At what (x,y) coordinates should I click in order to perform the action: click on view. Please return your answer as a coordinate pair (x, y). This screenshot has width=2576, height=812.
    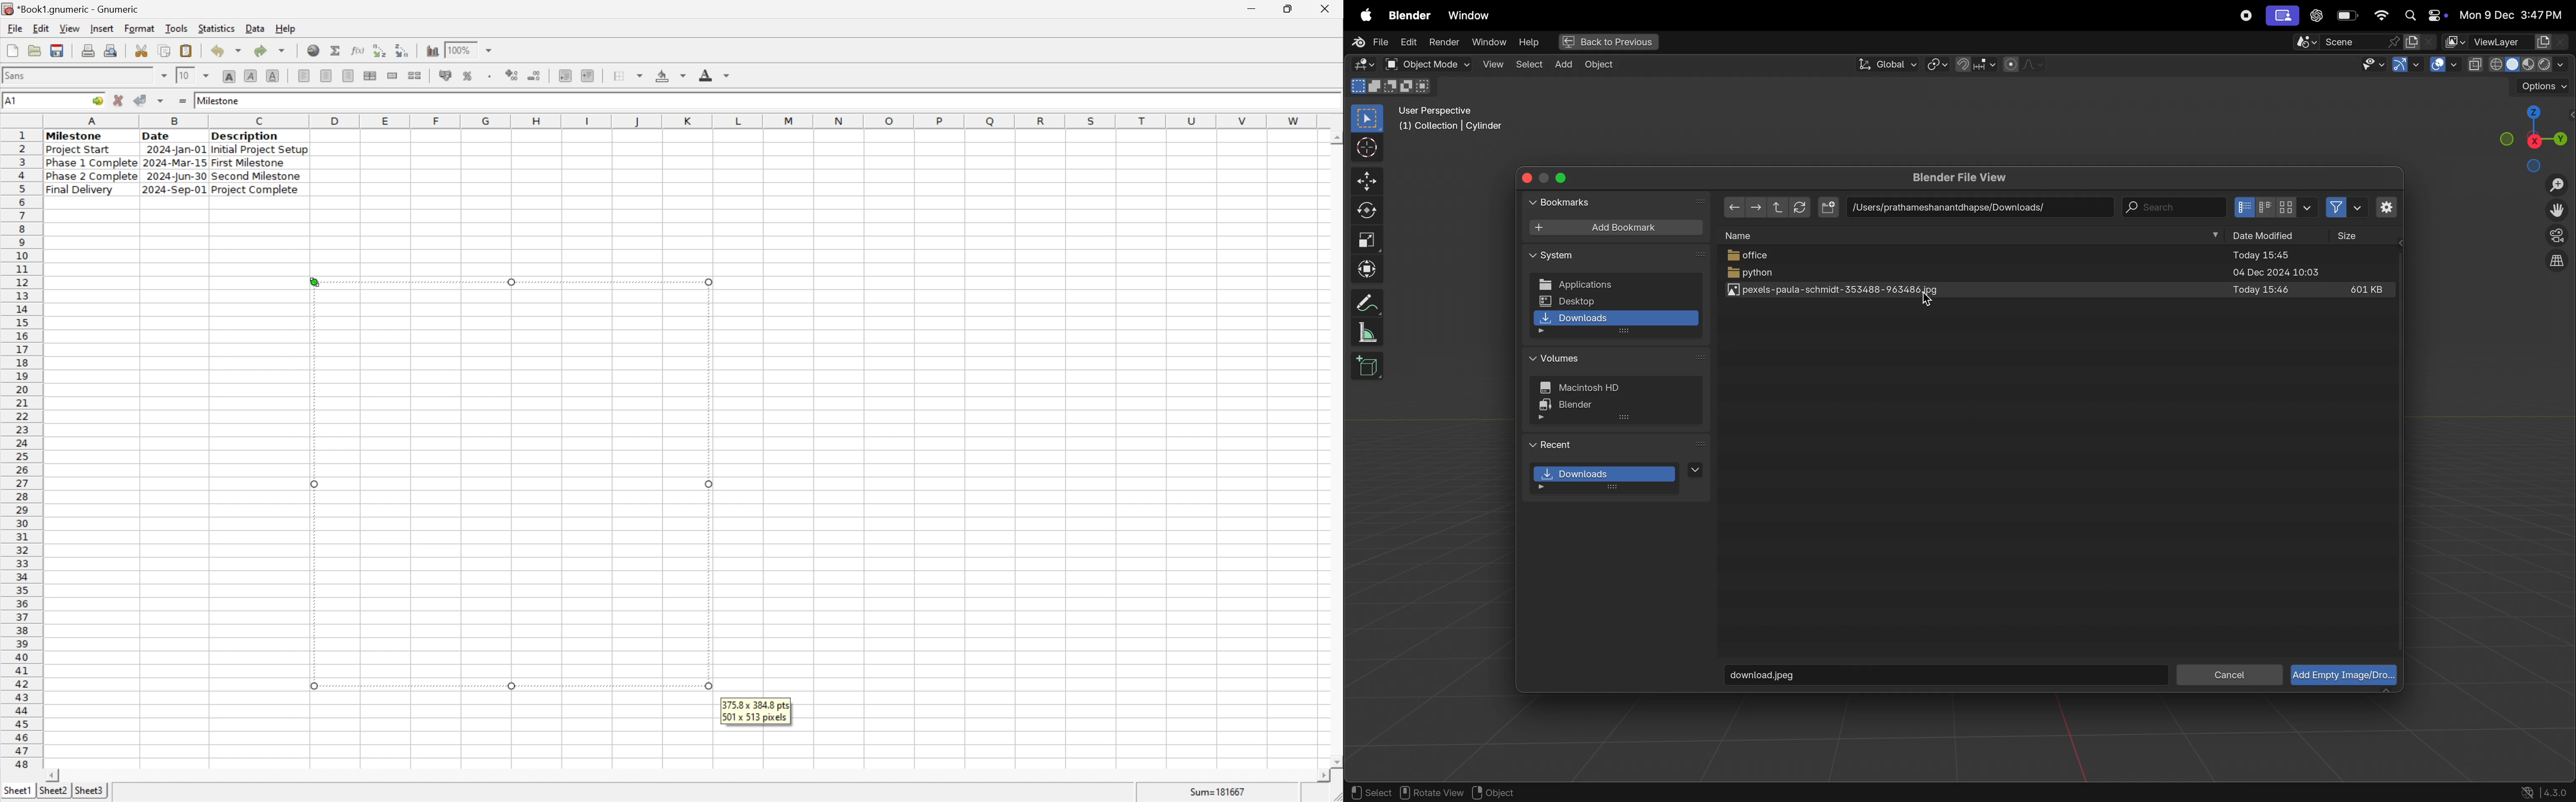
    Looking at the image, I should click on (69, 29).